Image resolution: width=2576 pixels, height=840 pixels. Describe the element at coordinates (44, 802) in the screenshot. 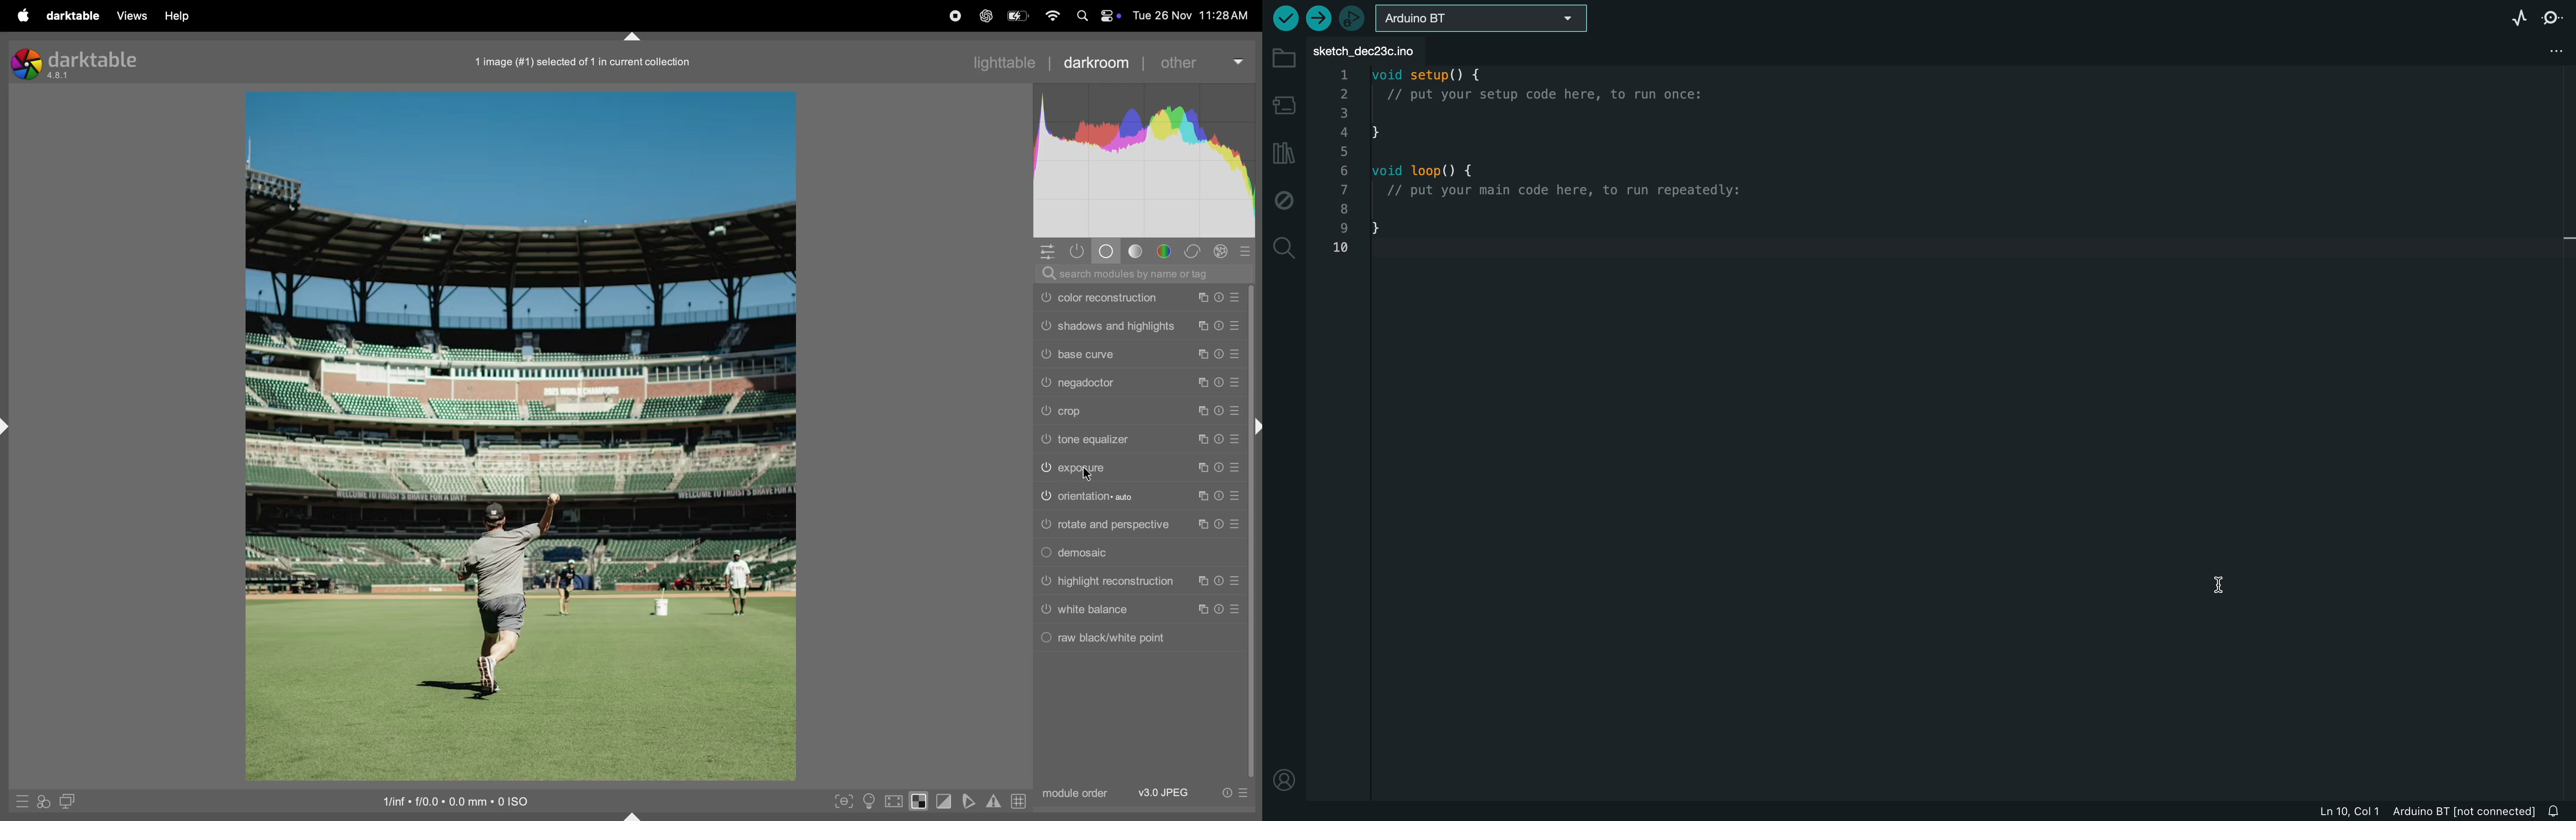

I see `quick access` at that location.